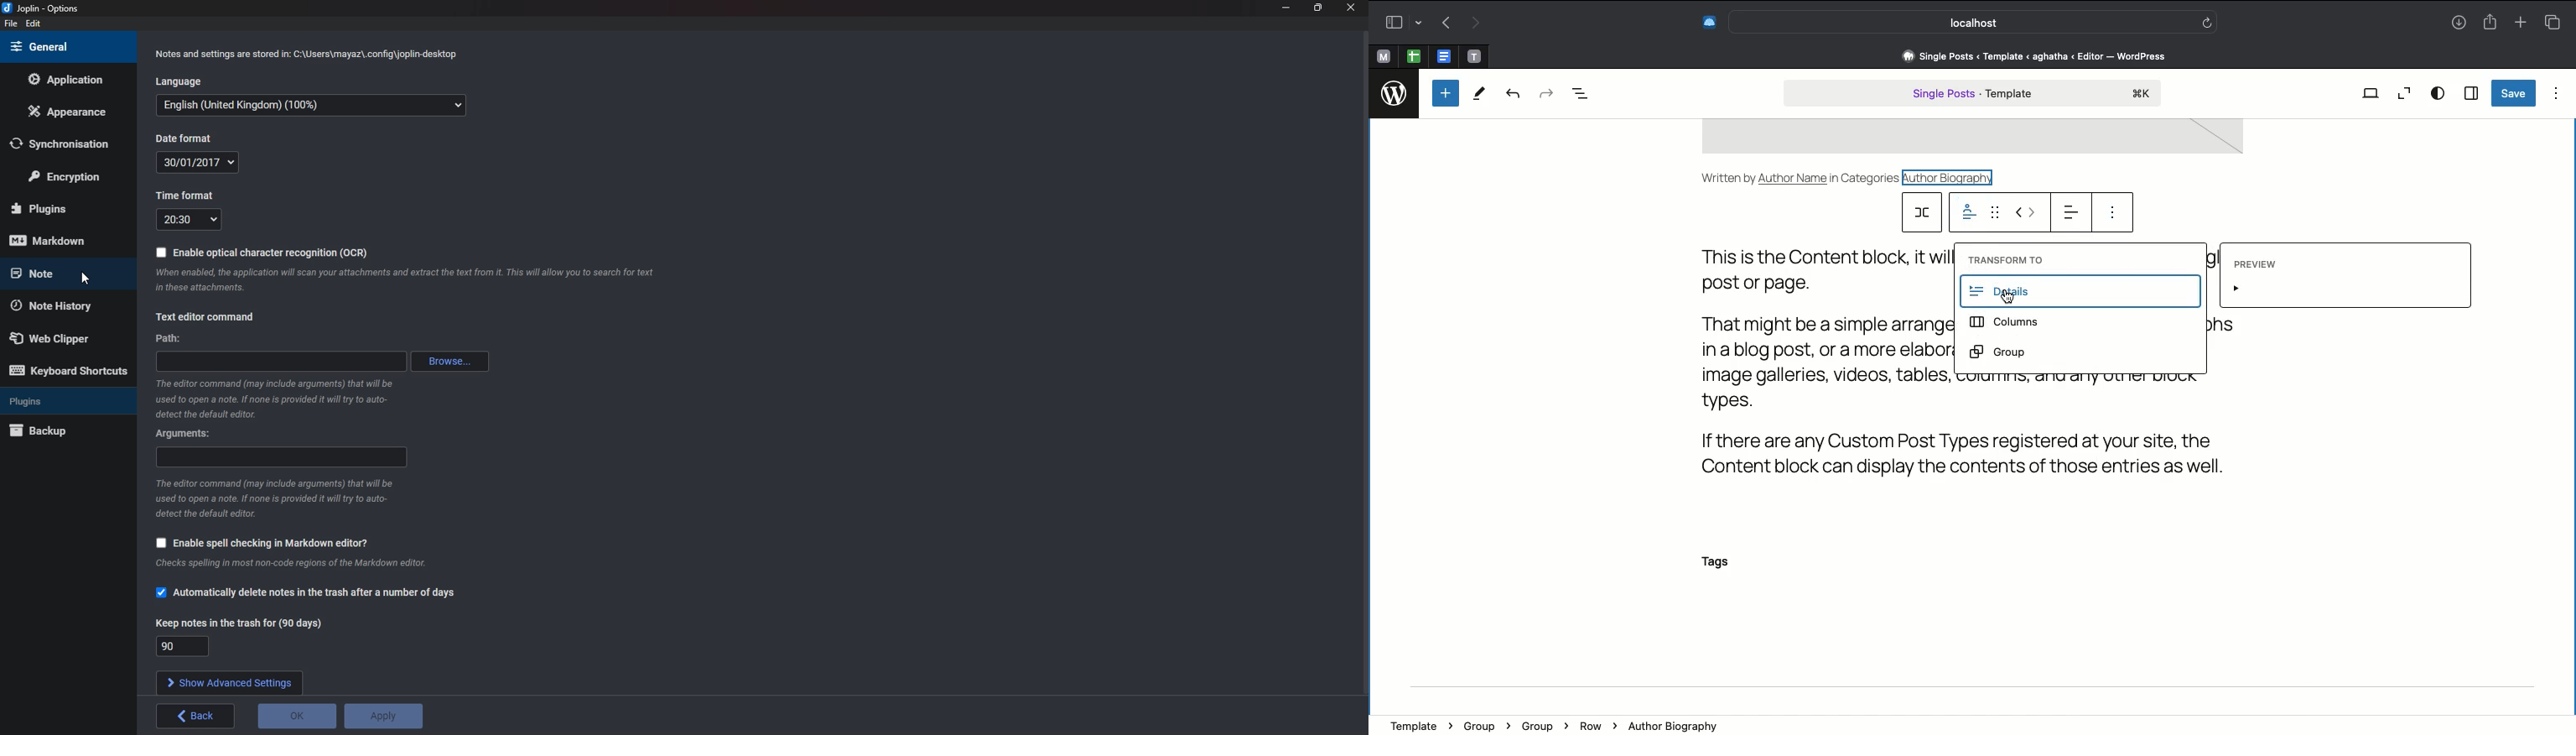  What do you see at coordinates (33, 23) in the screenshot?
I see `eDIT` at bounding box center [33, 23].